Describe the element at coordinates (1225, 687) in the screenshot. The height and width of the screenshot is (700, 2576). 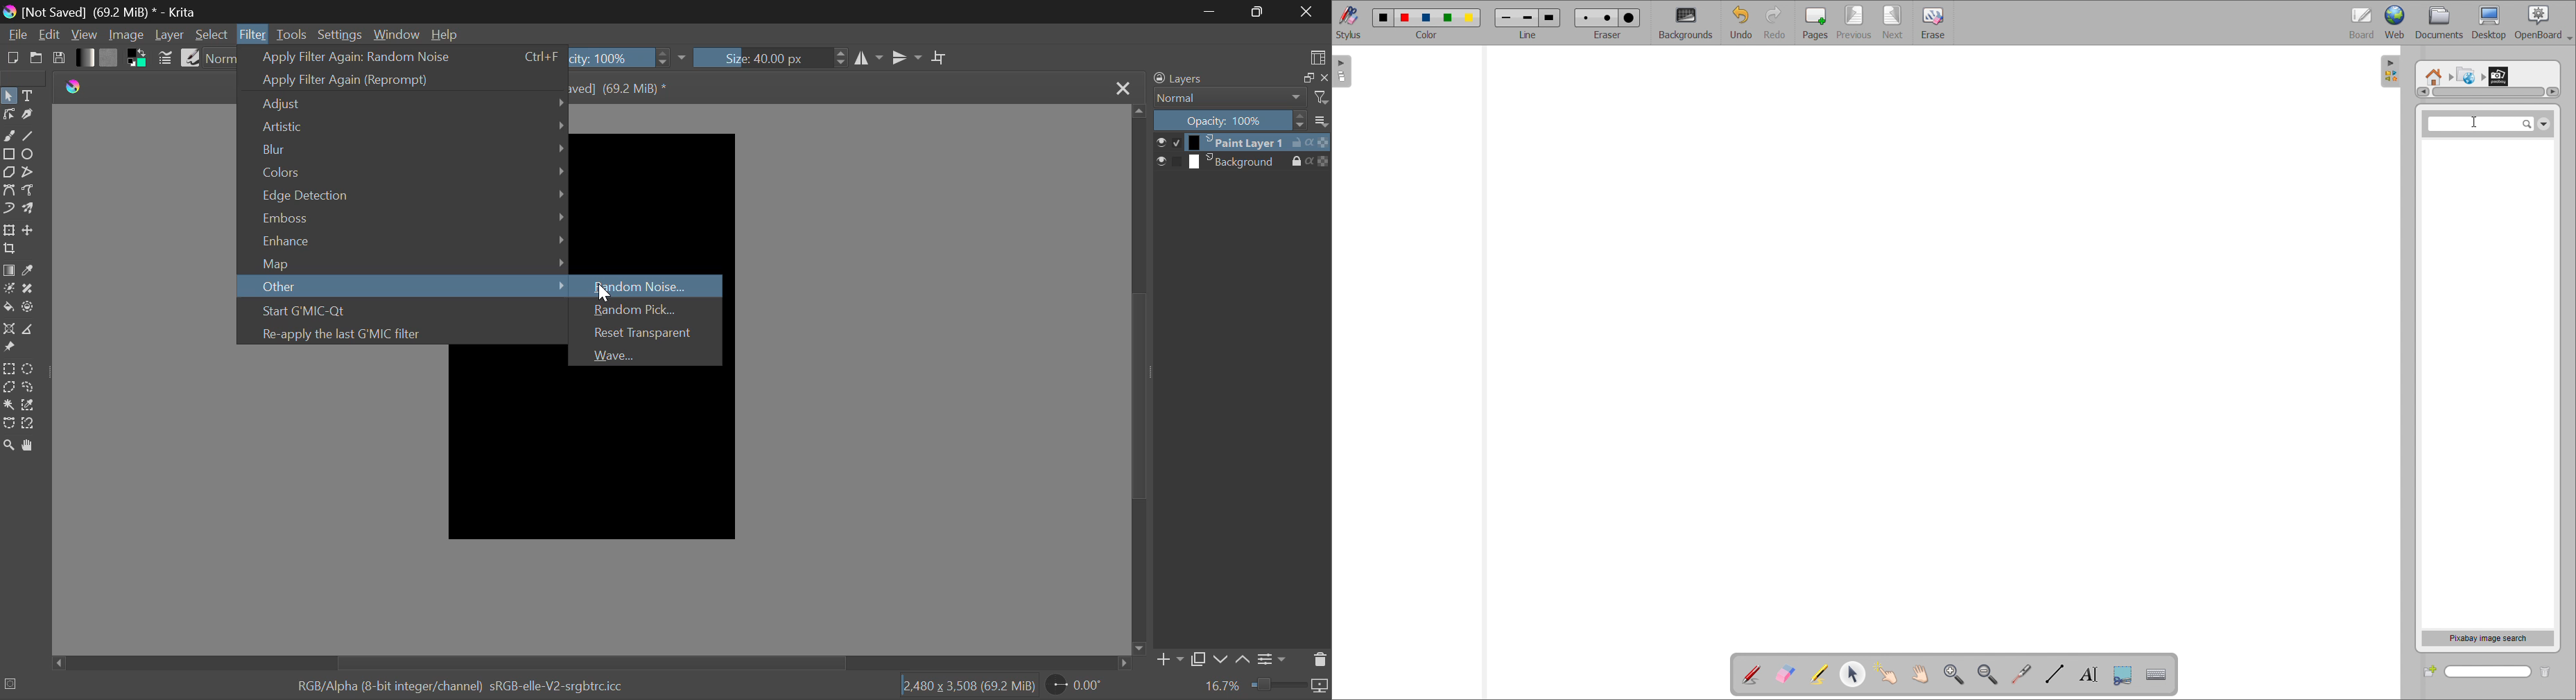
I see `16.7%` at that location.